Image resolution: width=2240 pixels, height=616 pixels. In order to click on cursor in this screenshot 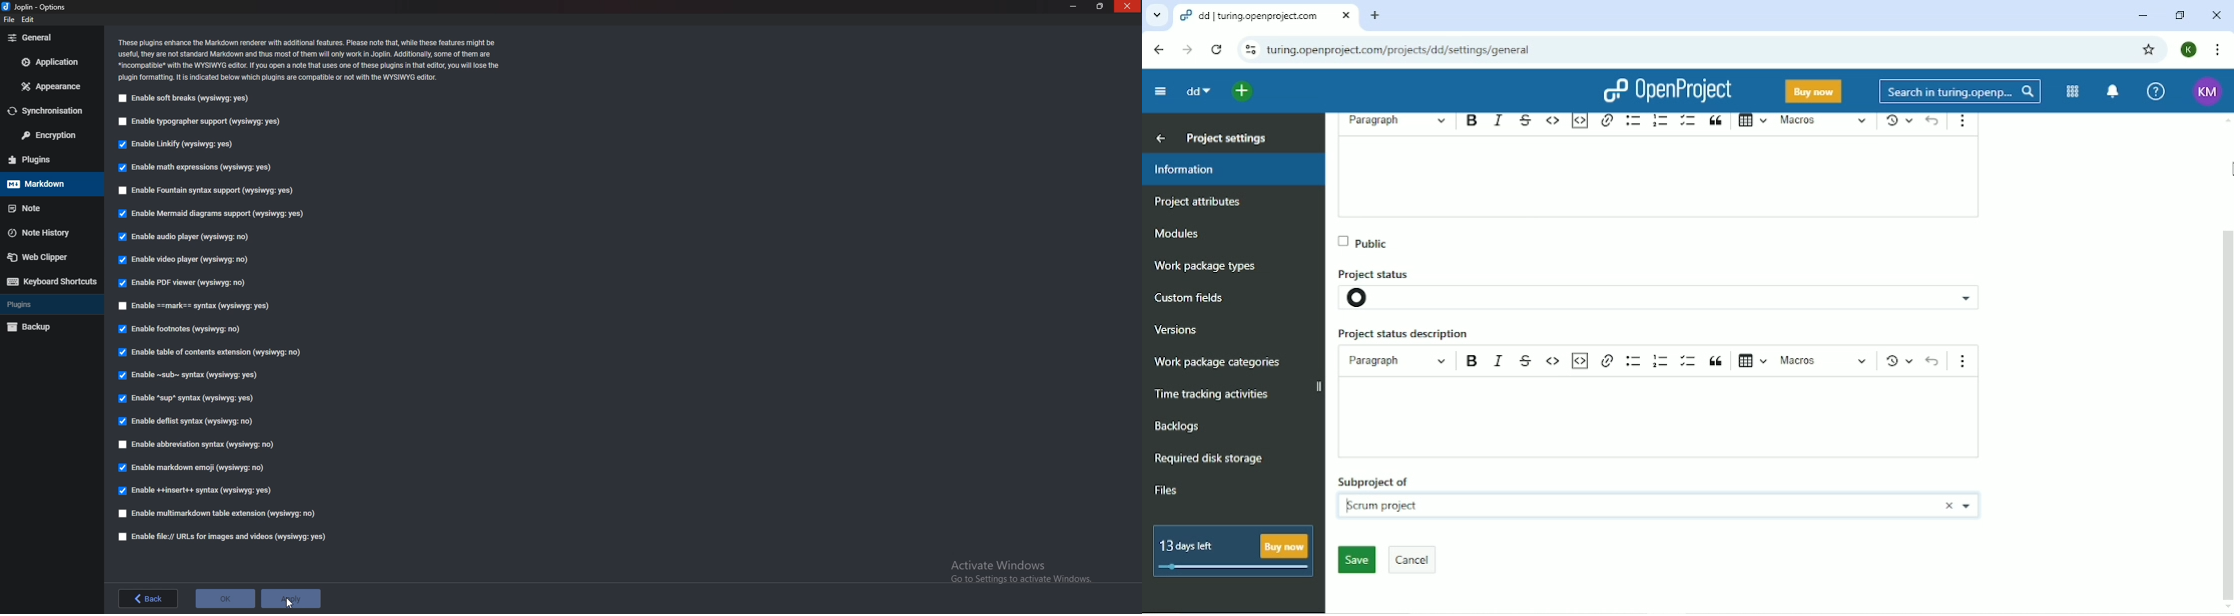, I will do `click(291, 604)`.